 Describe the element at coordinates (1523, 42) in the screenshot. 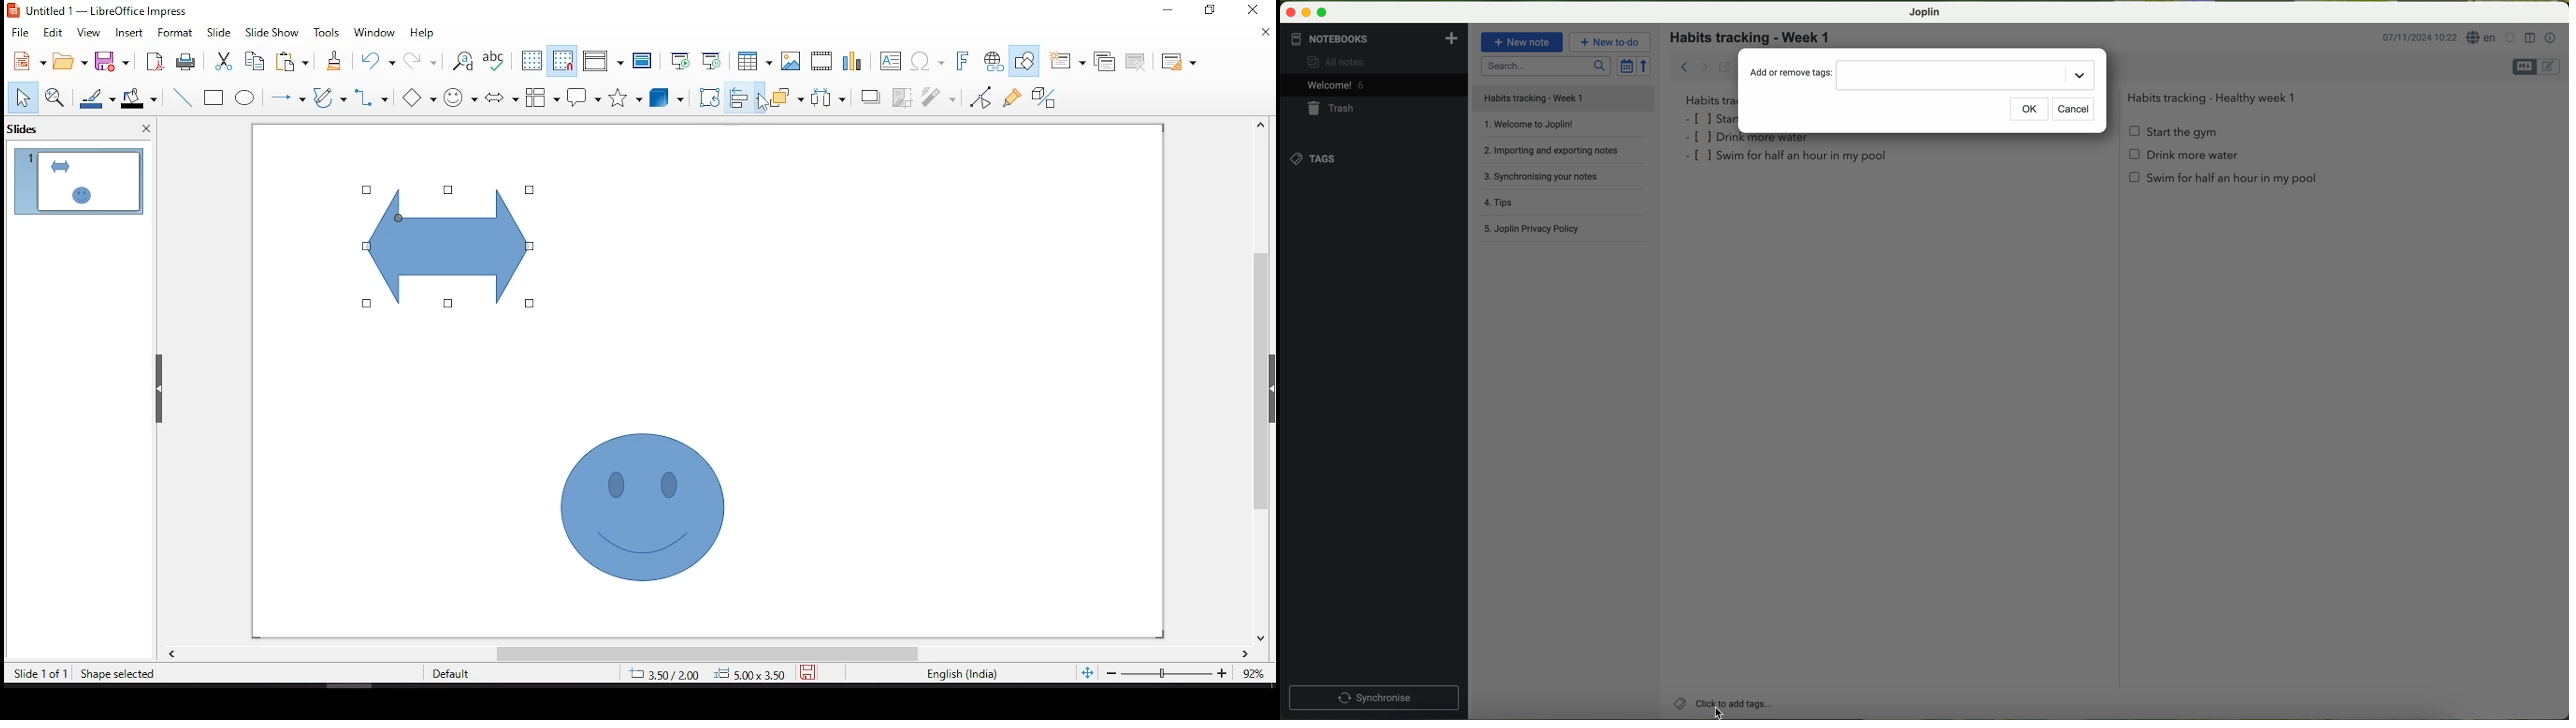

I see `new note button` at that location.